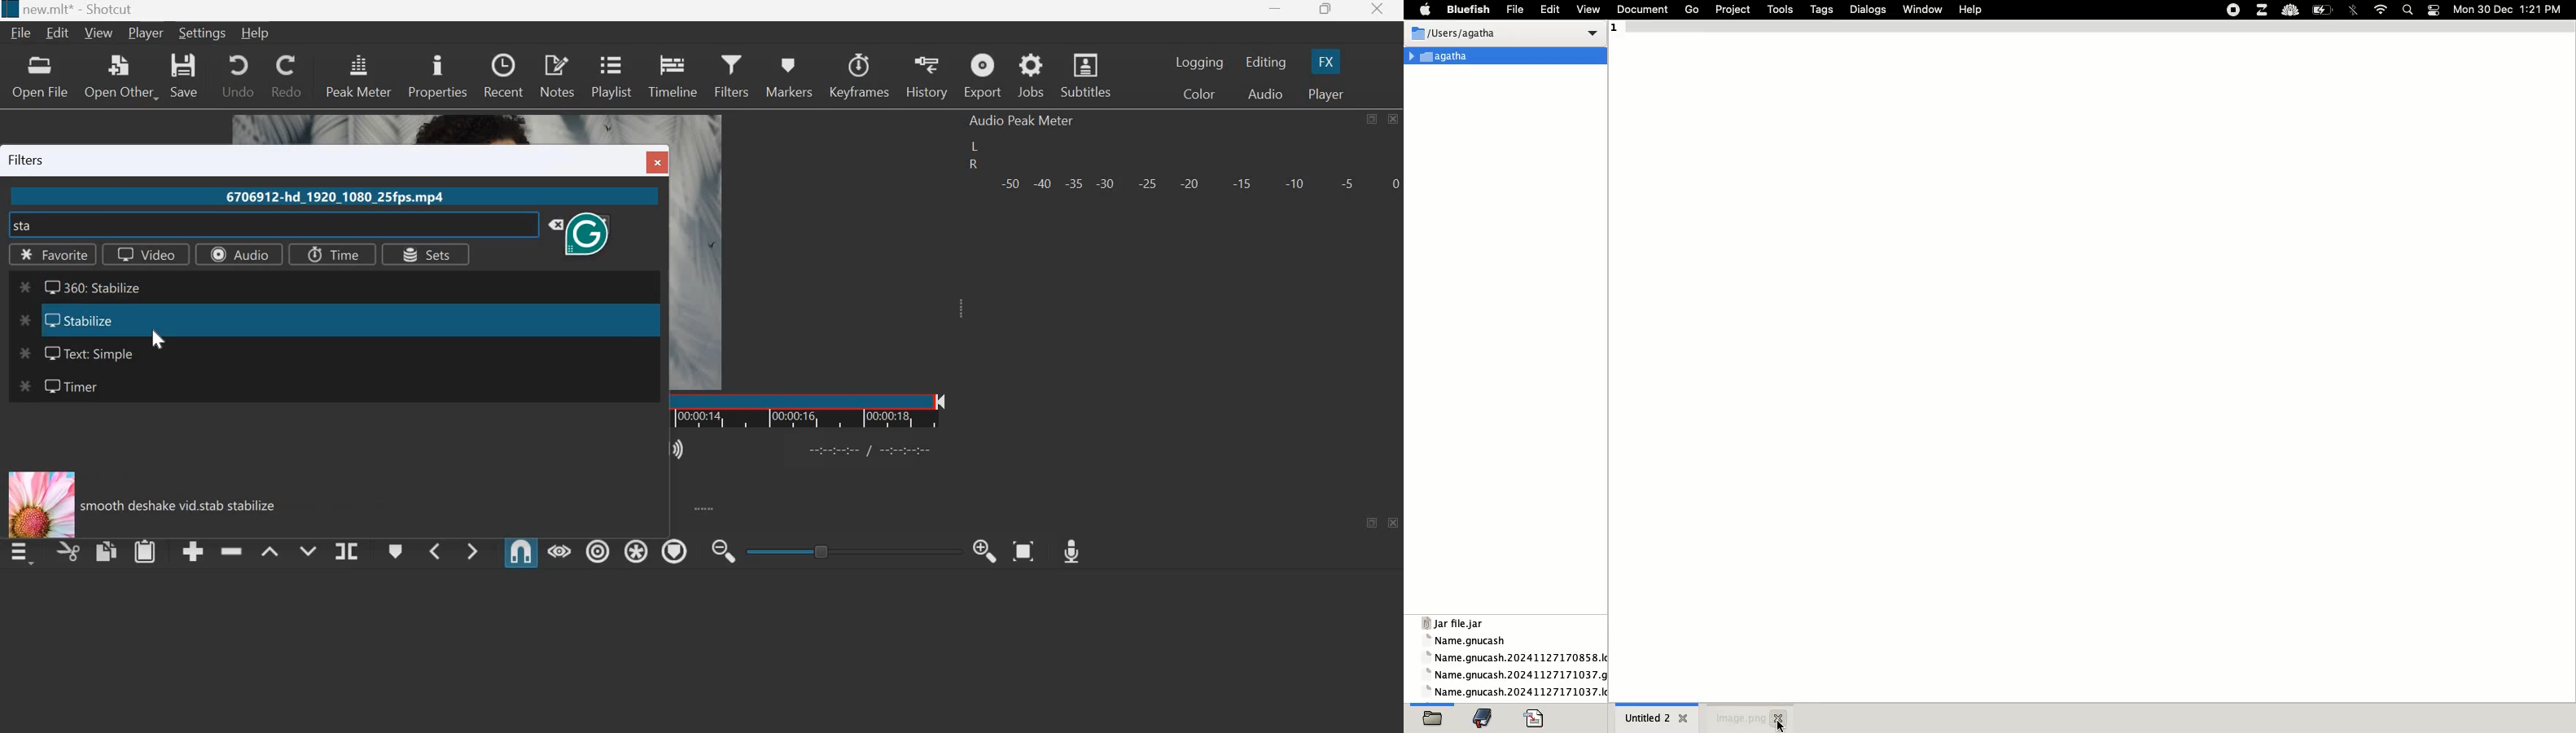 This screenshot has height=756, width=2576. What do you see at coordinates (521, 552) in the screenshot?
I see `Snap` at bounding box center [521, 552].